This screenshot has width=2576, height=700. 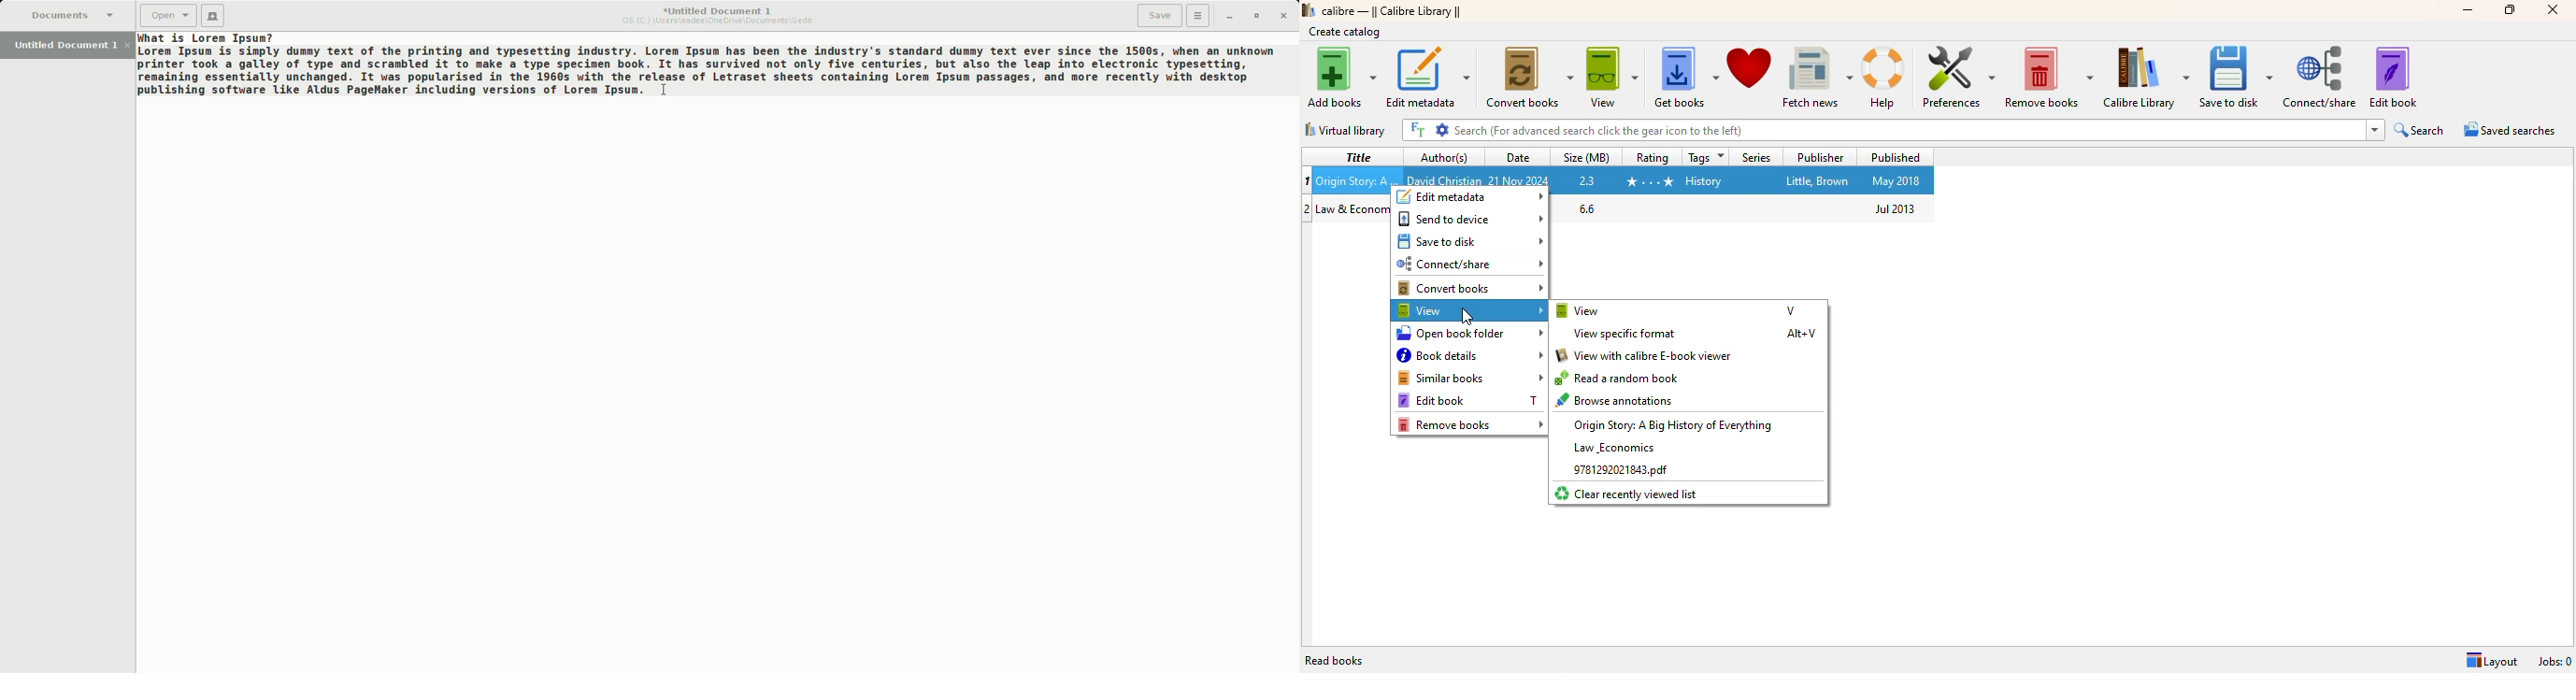 I want to click on tags, so click(x=1706, y=157).